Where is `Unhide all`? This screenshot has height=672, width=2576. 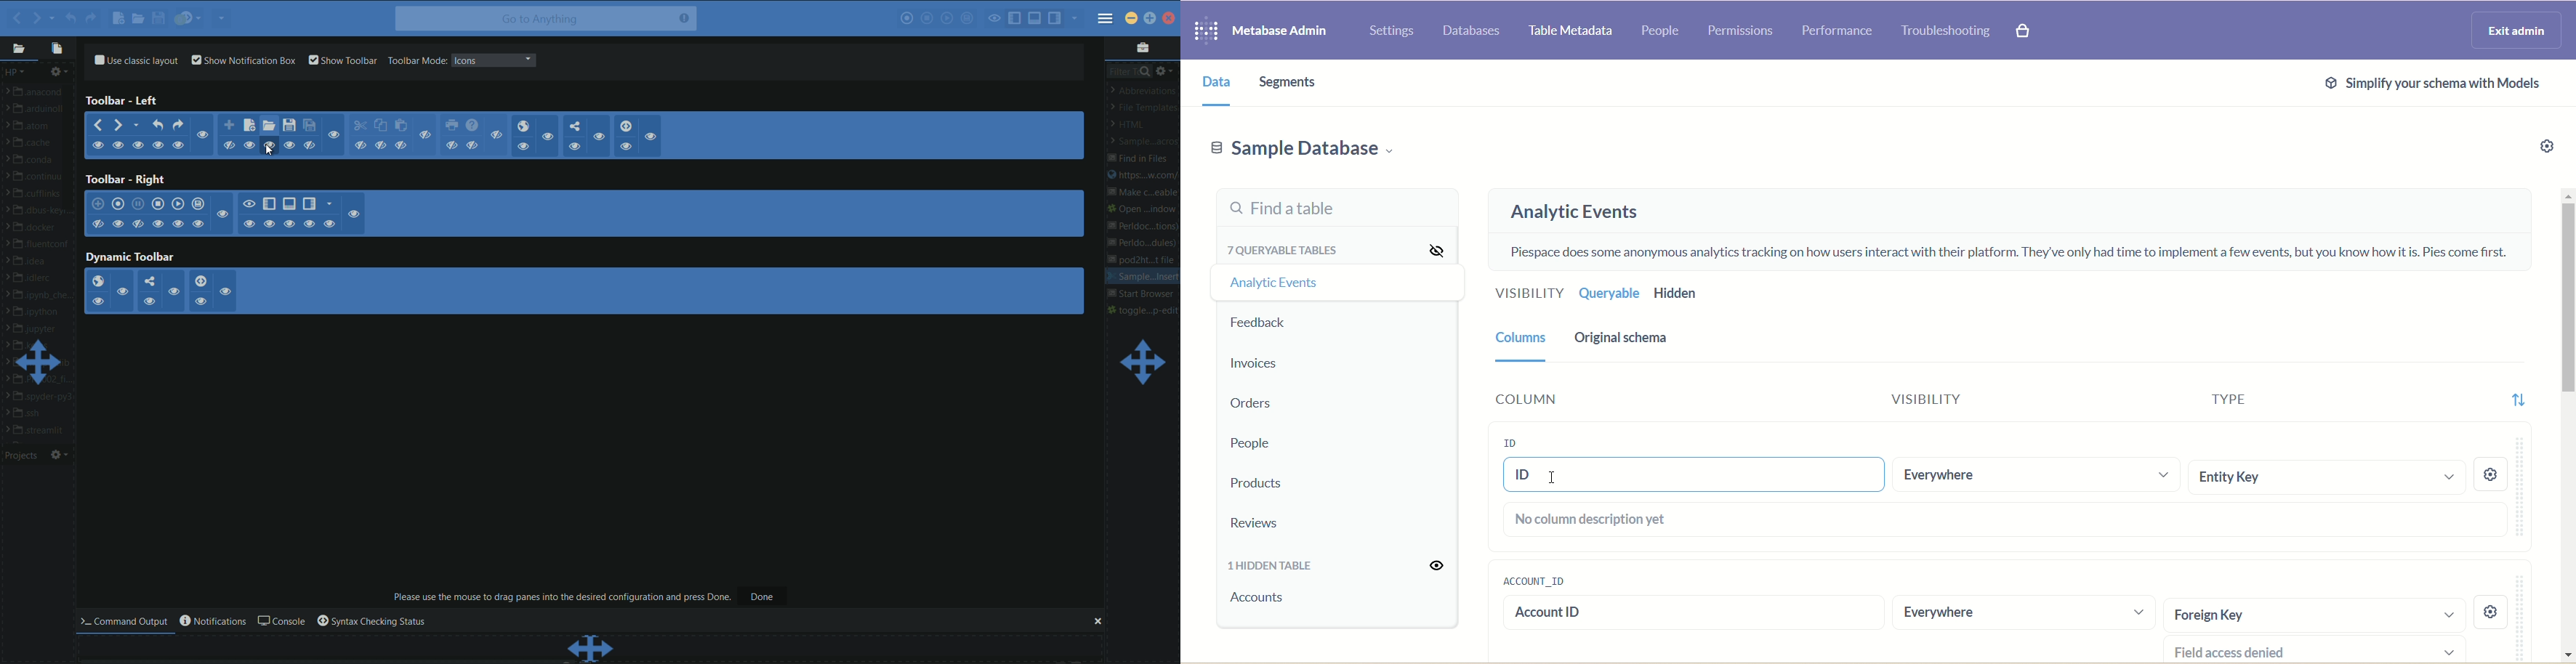
Unhide all is located at coordinates (1436, 564).